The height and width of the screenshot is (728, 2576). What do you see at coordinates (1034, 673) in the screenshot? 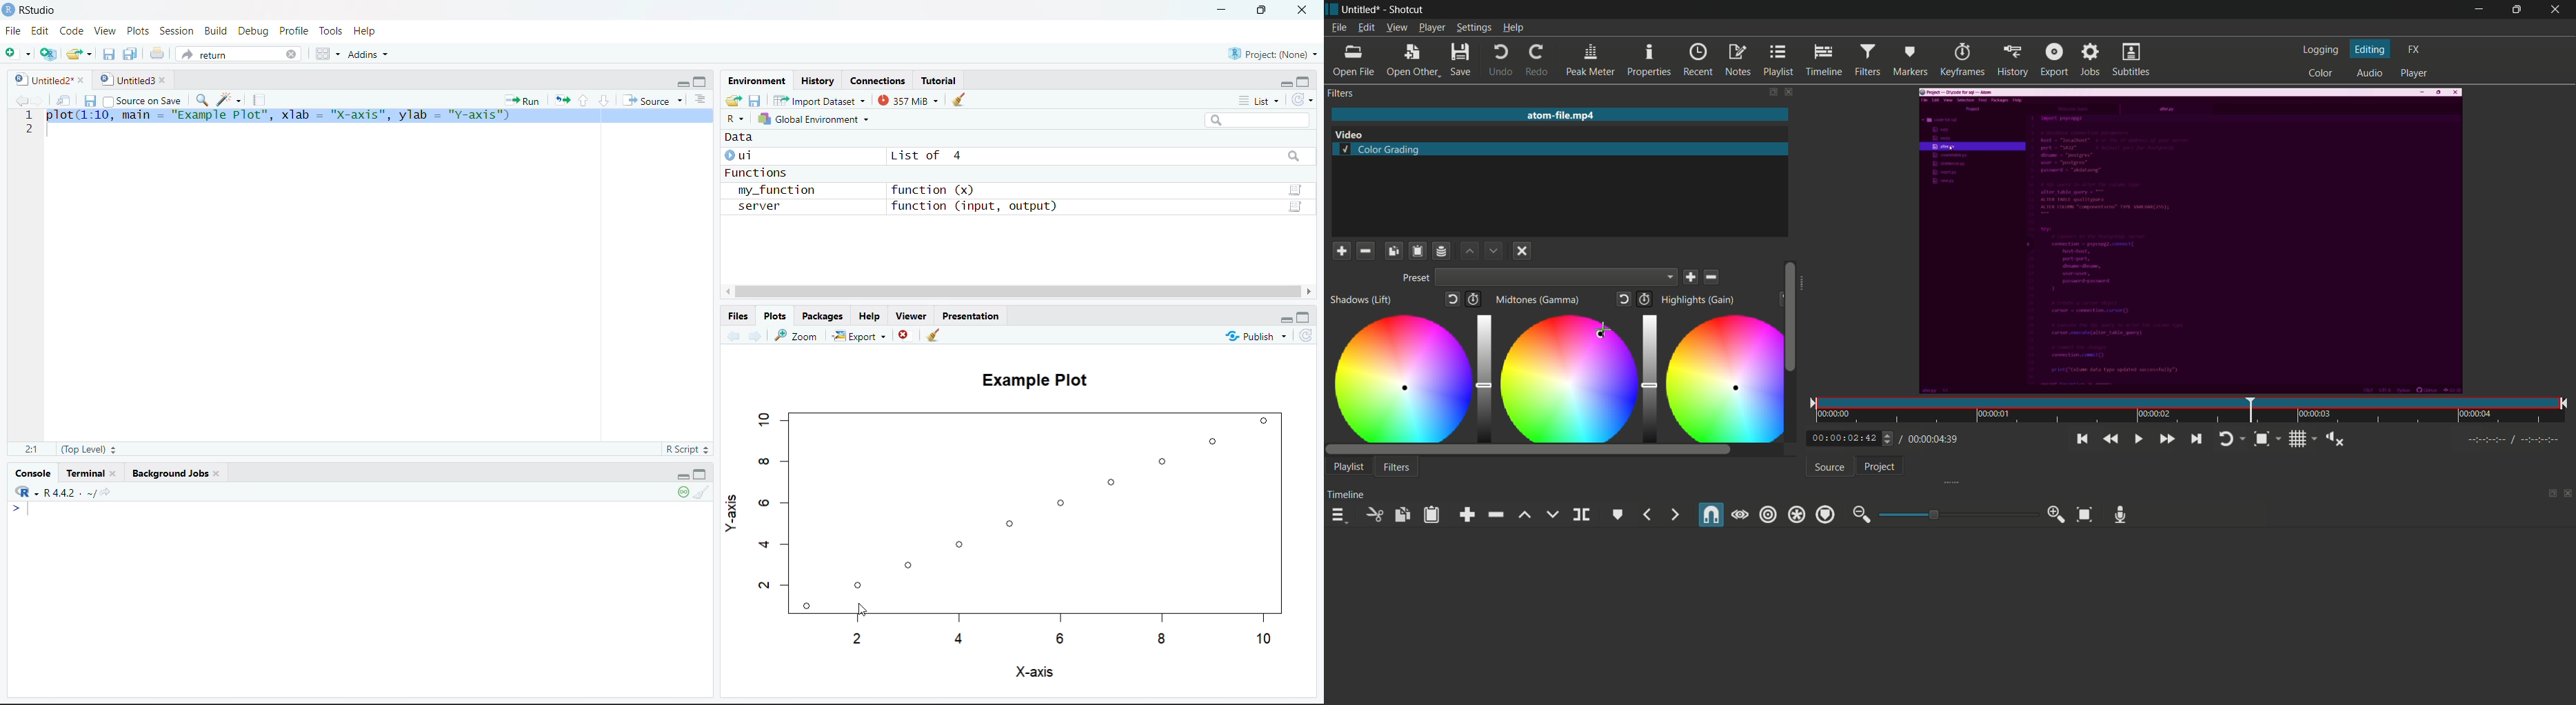
I see `X-axis` at bounding box center [1034, 673].